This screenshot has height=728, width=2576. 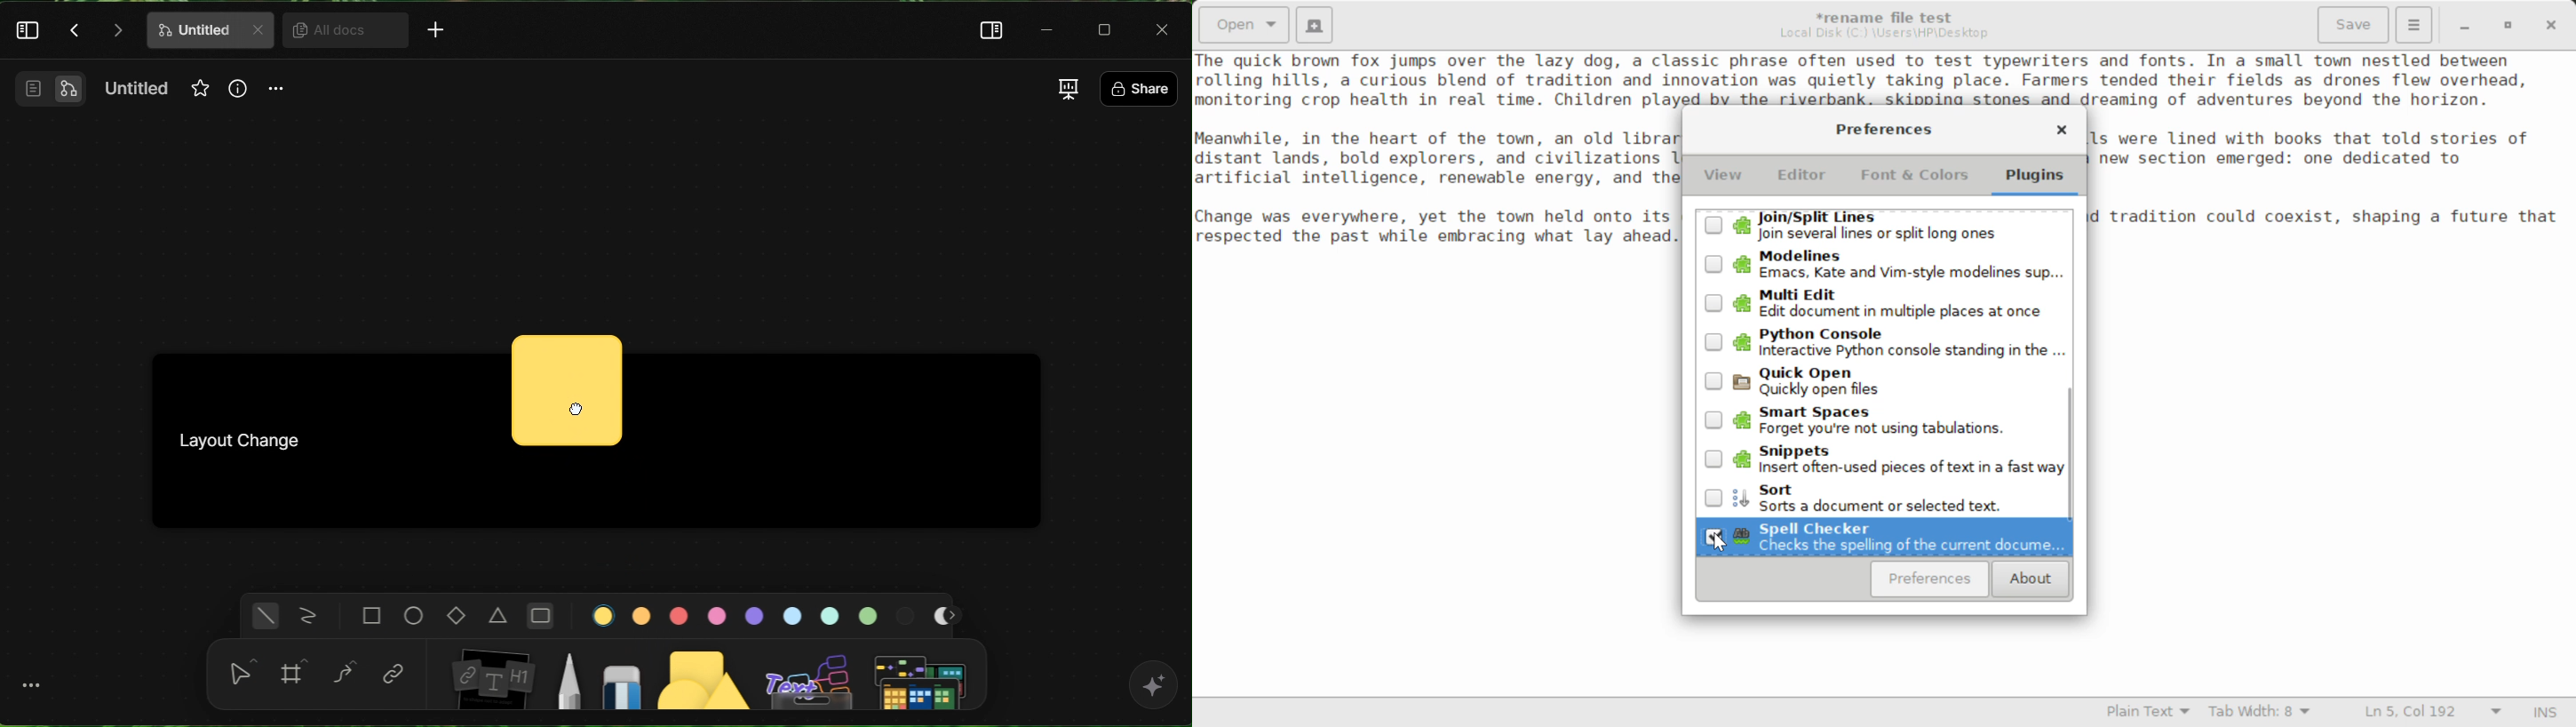 I want to click on Down Arrow to Selected Spell Checker Plugin Button , so click(x=1884, y=537).